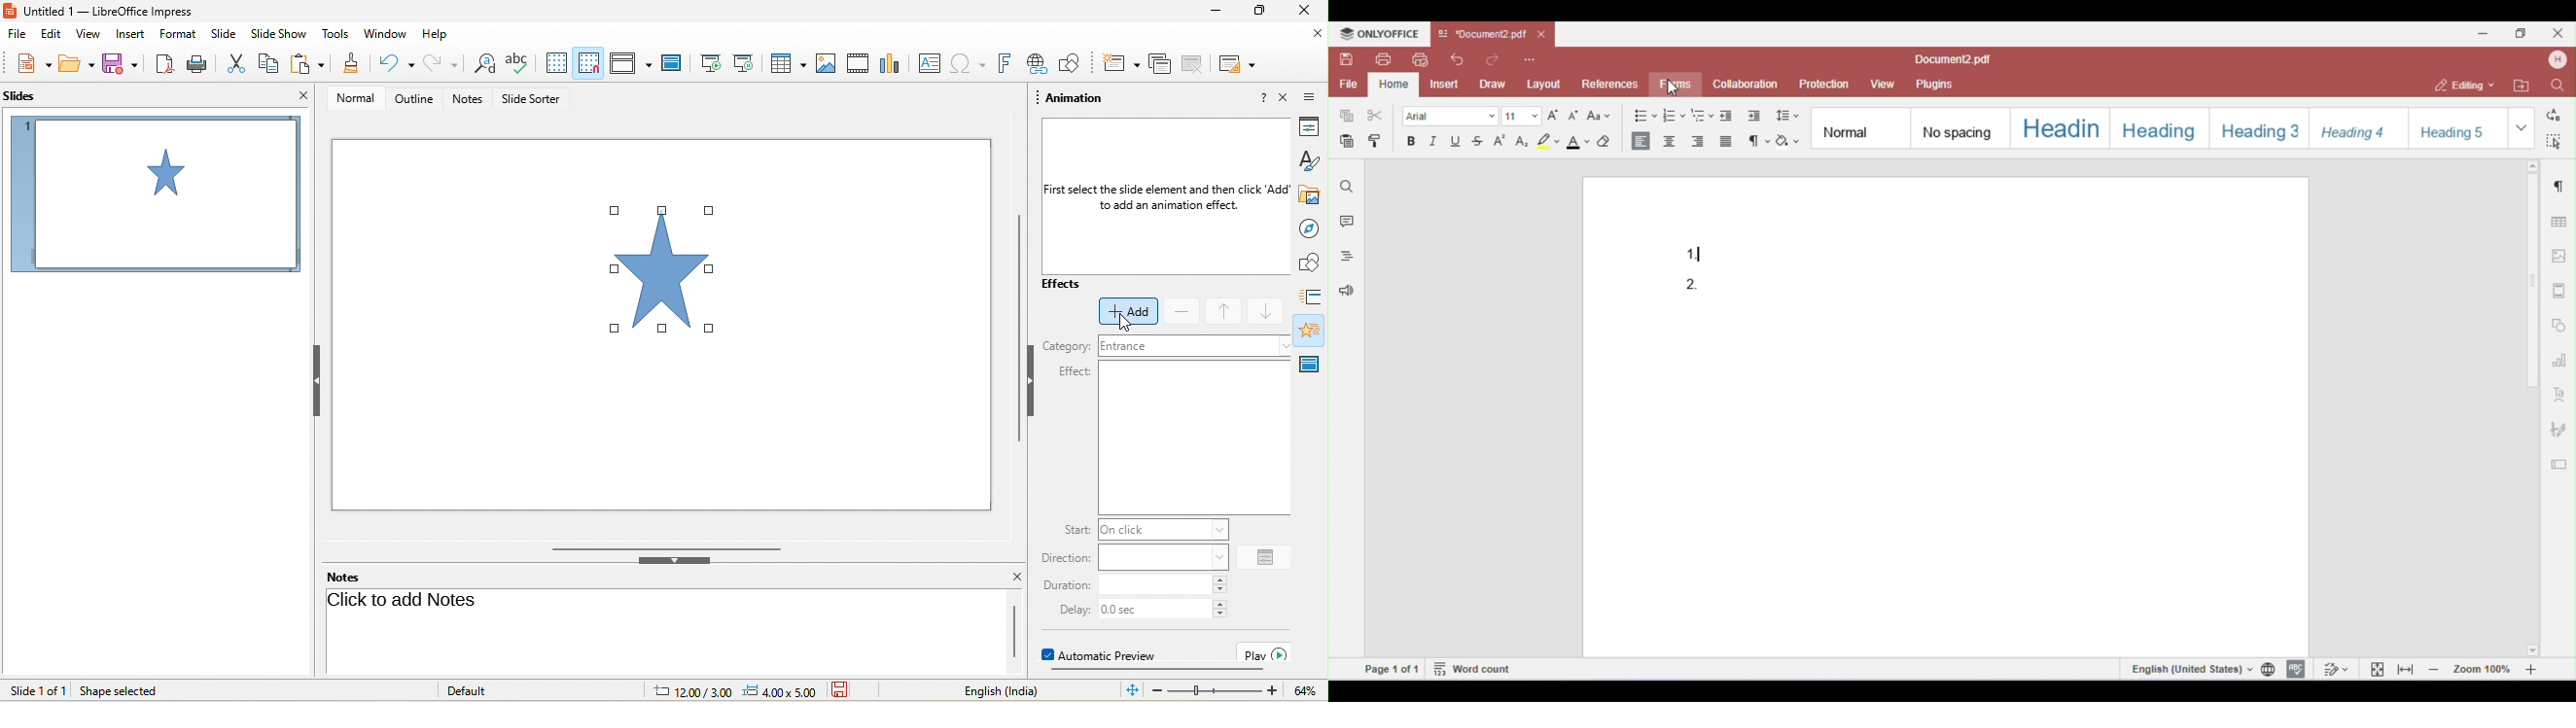 Image resolution: width=2576 pixels, height=728 pixels. Describe the element at coordinates (123, 691) in the screenshot. I see `shape selected` at that location.